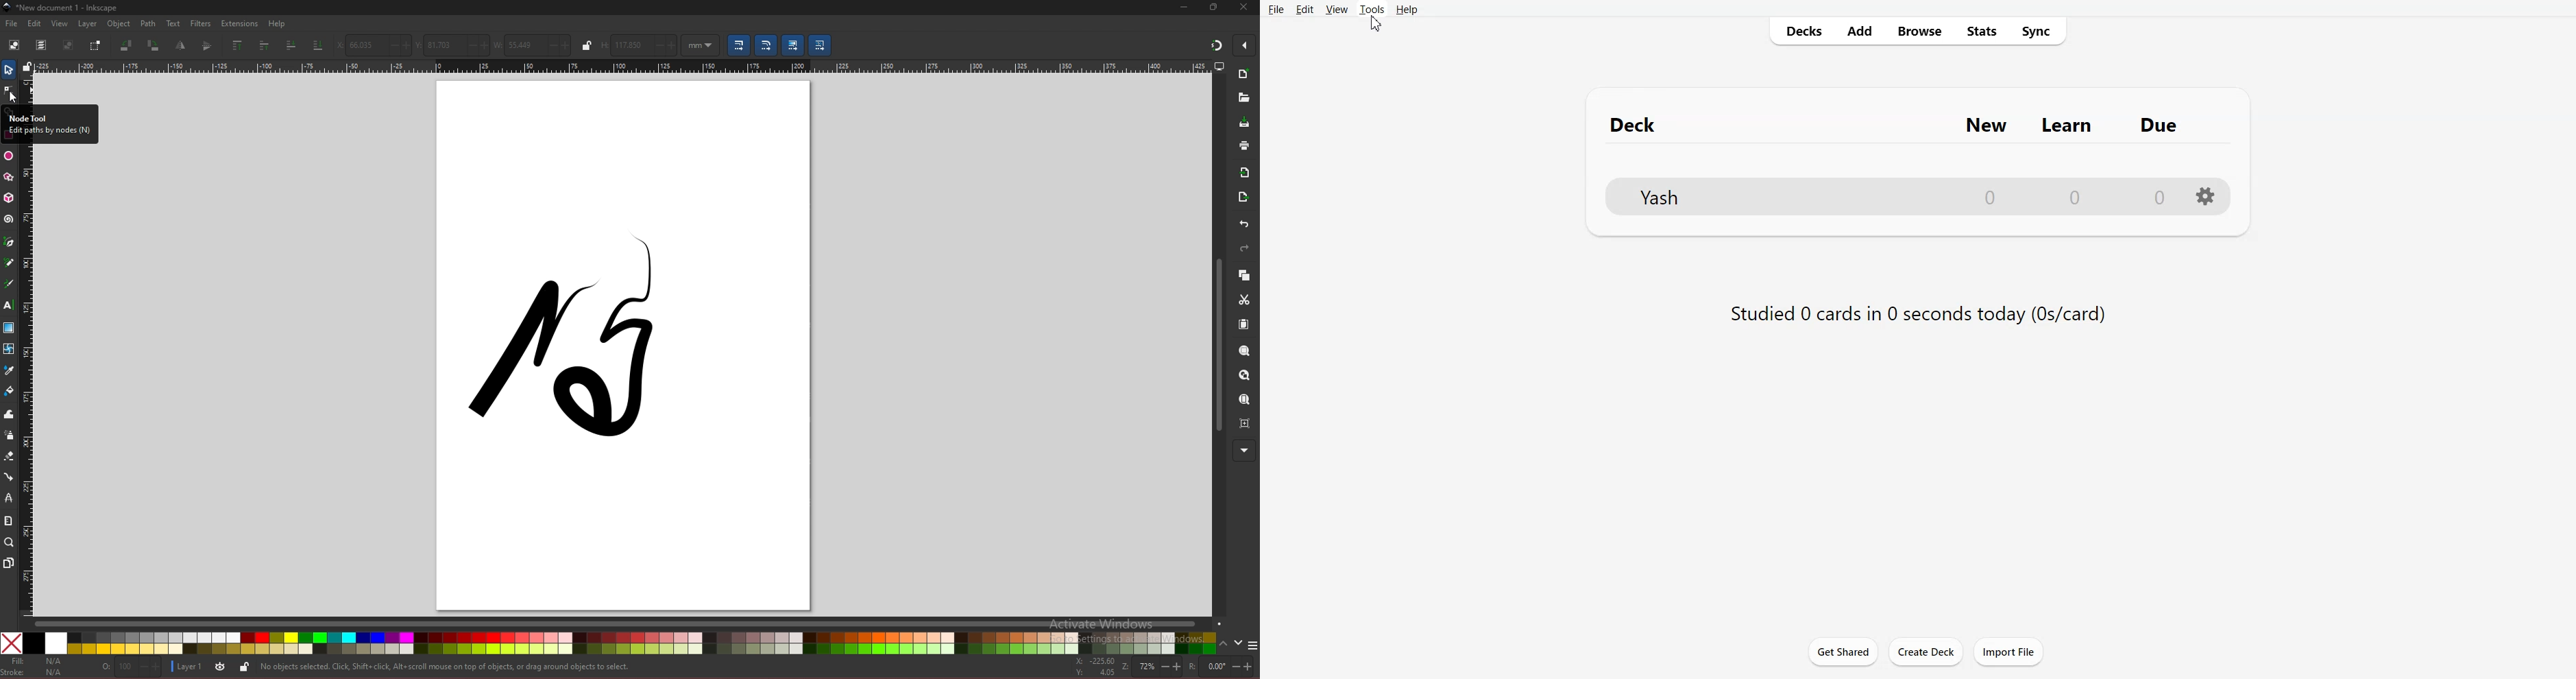 This screenshot has width=2576, height=700. Describe the element at coordinates (2009, 652) in the screenshot. I see `Import File` at that location.